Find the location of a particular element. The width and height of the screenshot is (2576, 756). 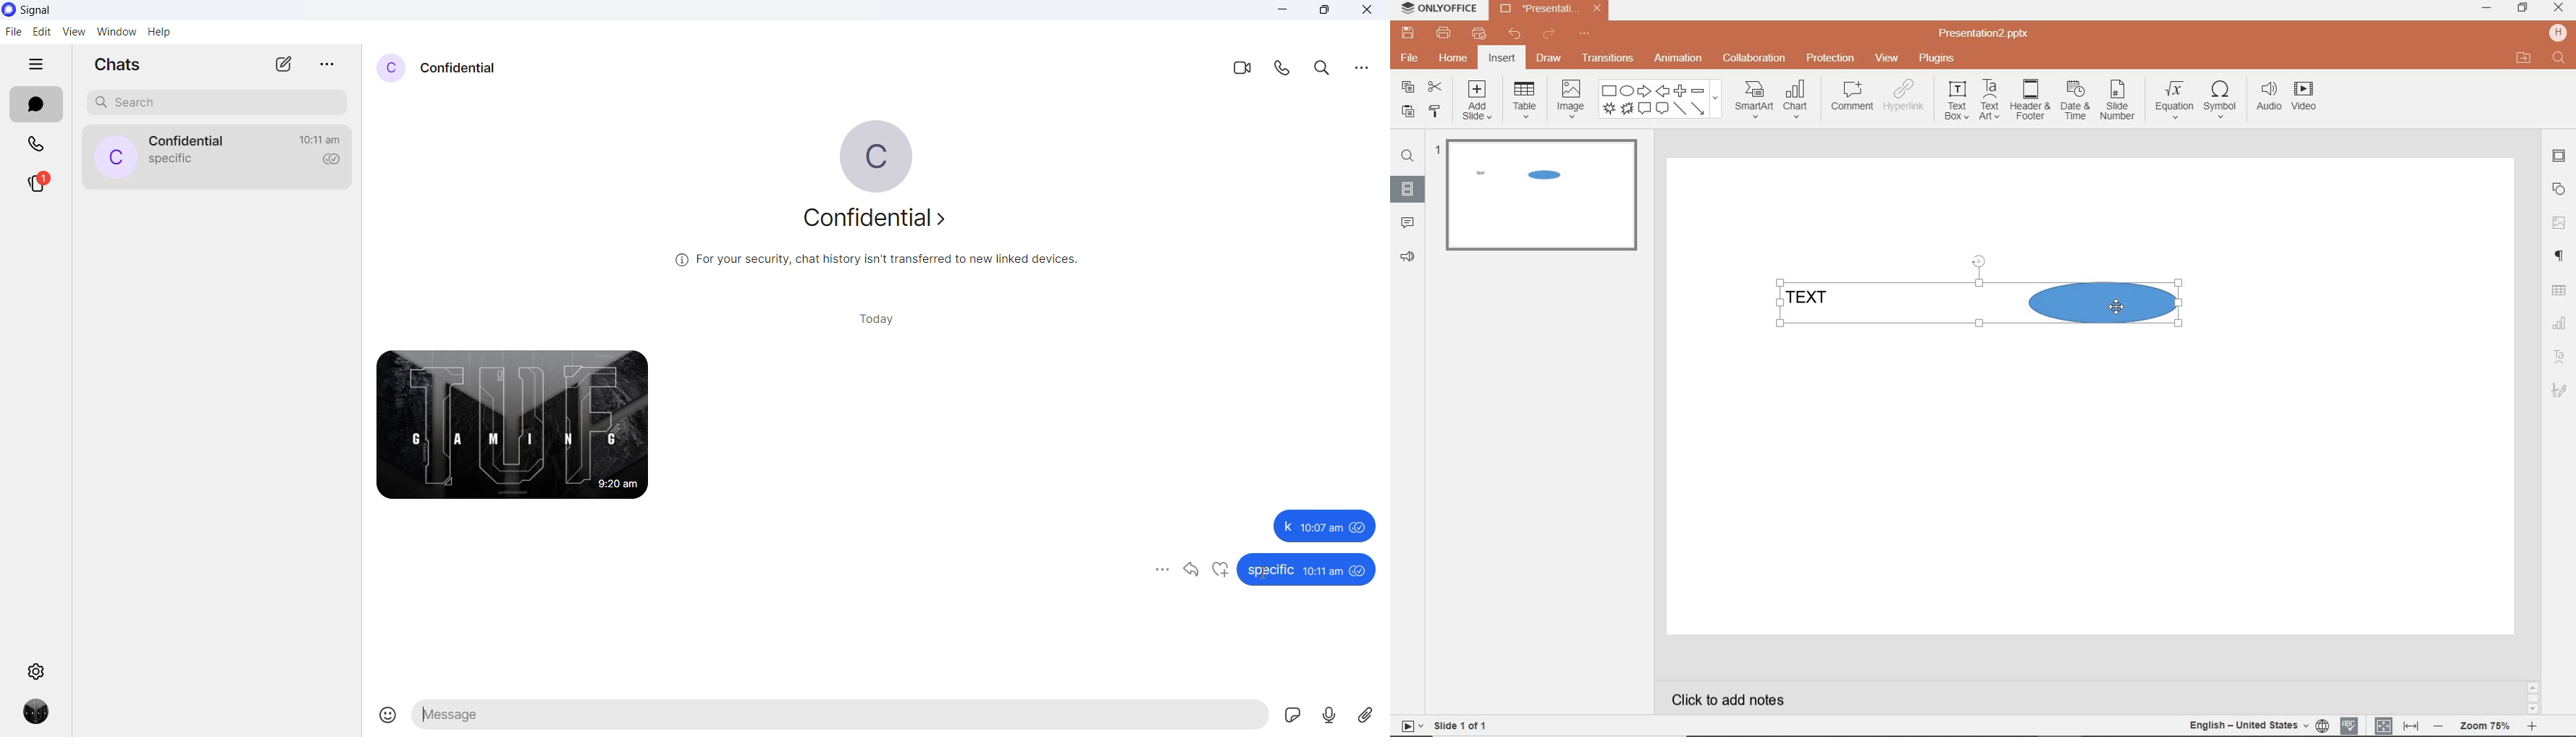

FIT TO SLIDE / FIT TO WIDTH is located at coordinates (2398, 724).